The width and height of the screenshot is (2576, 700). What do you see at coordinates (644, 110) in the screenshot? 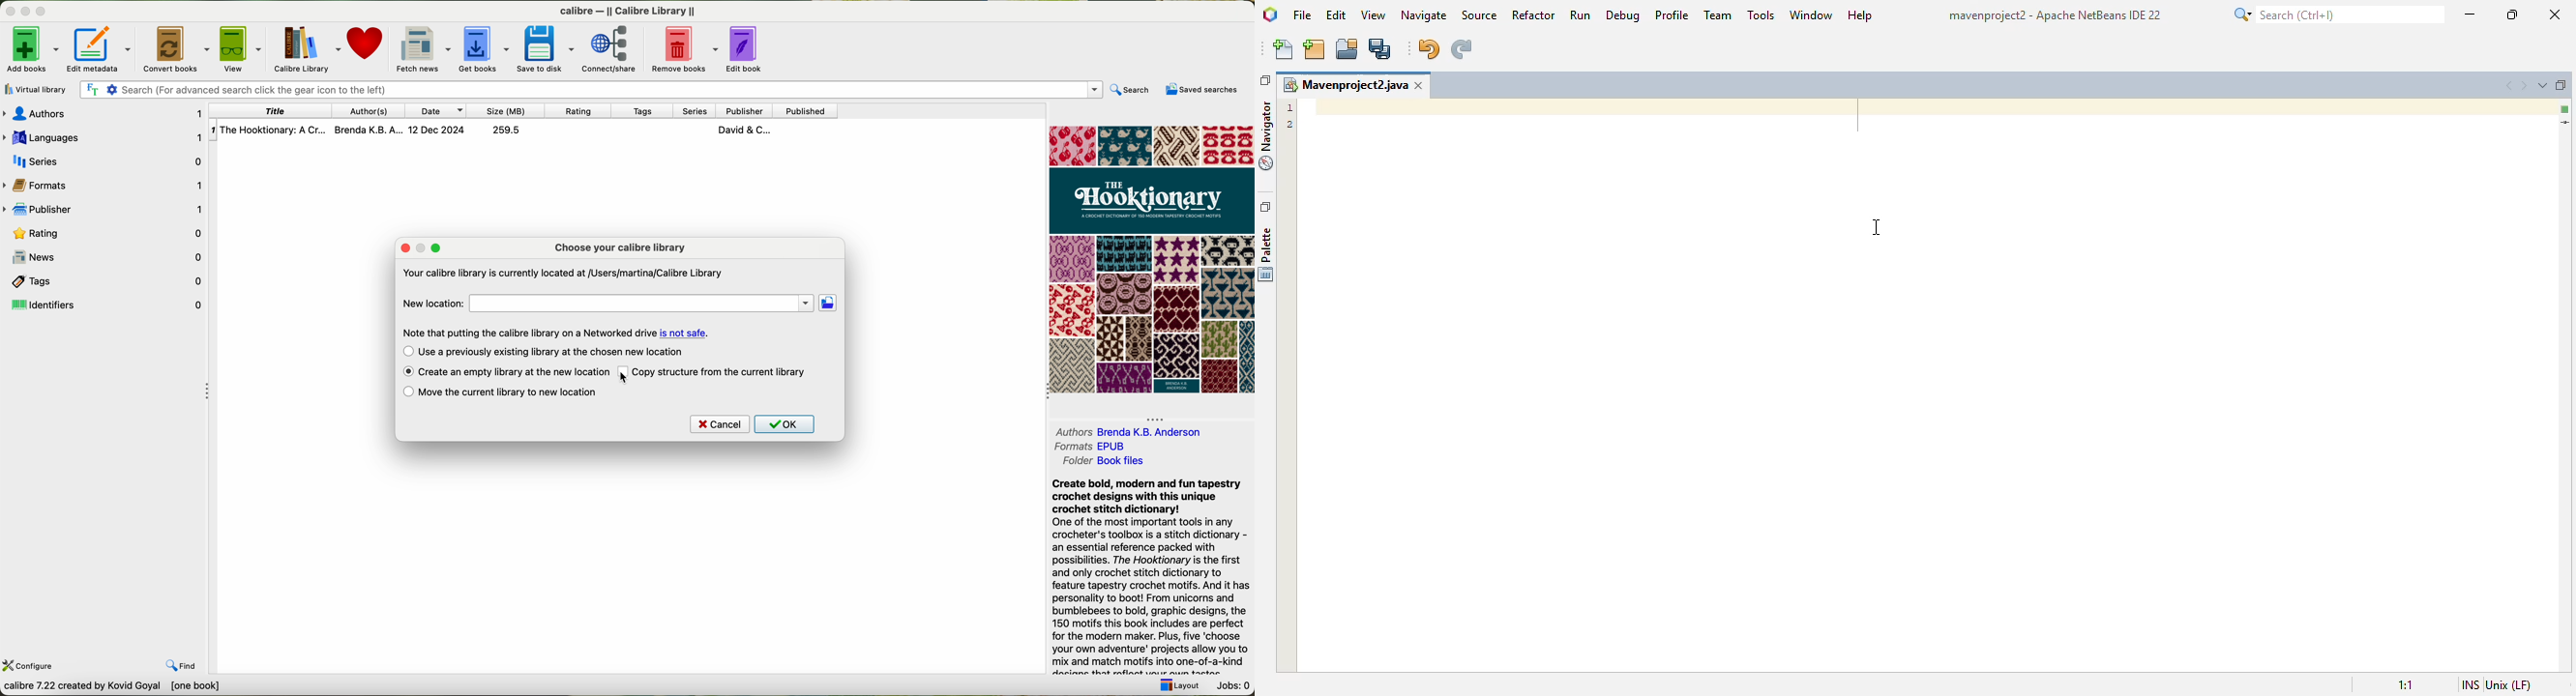
I see `tags` at bounding box center [644, 110].